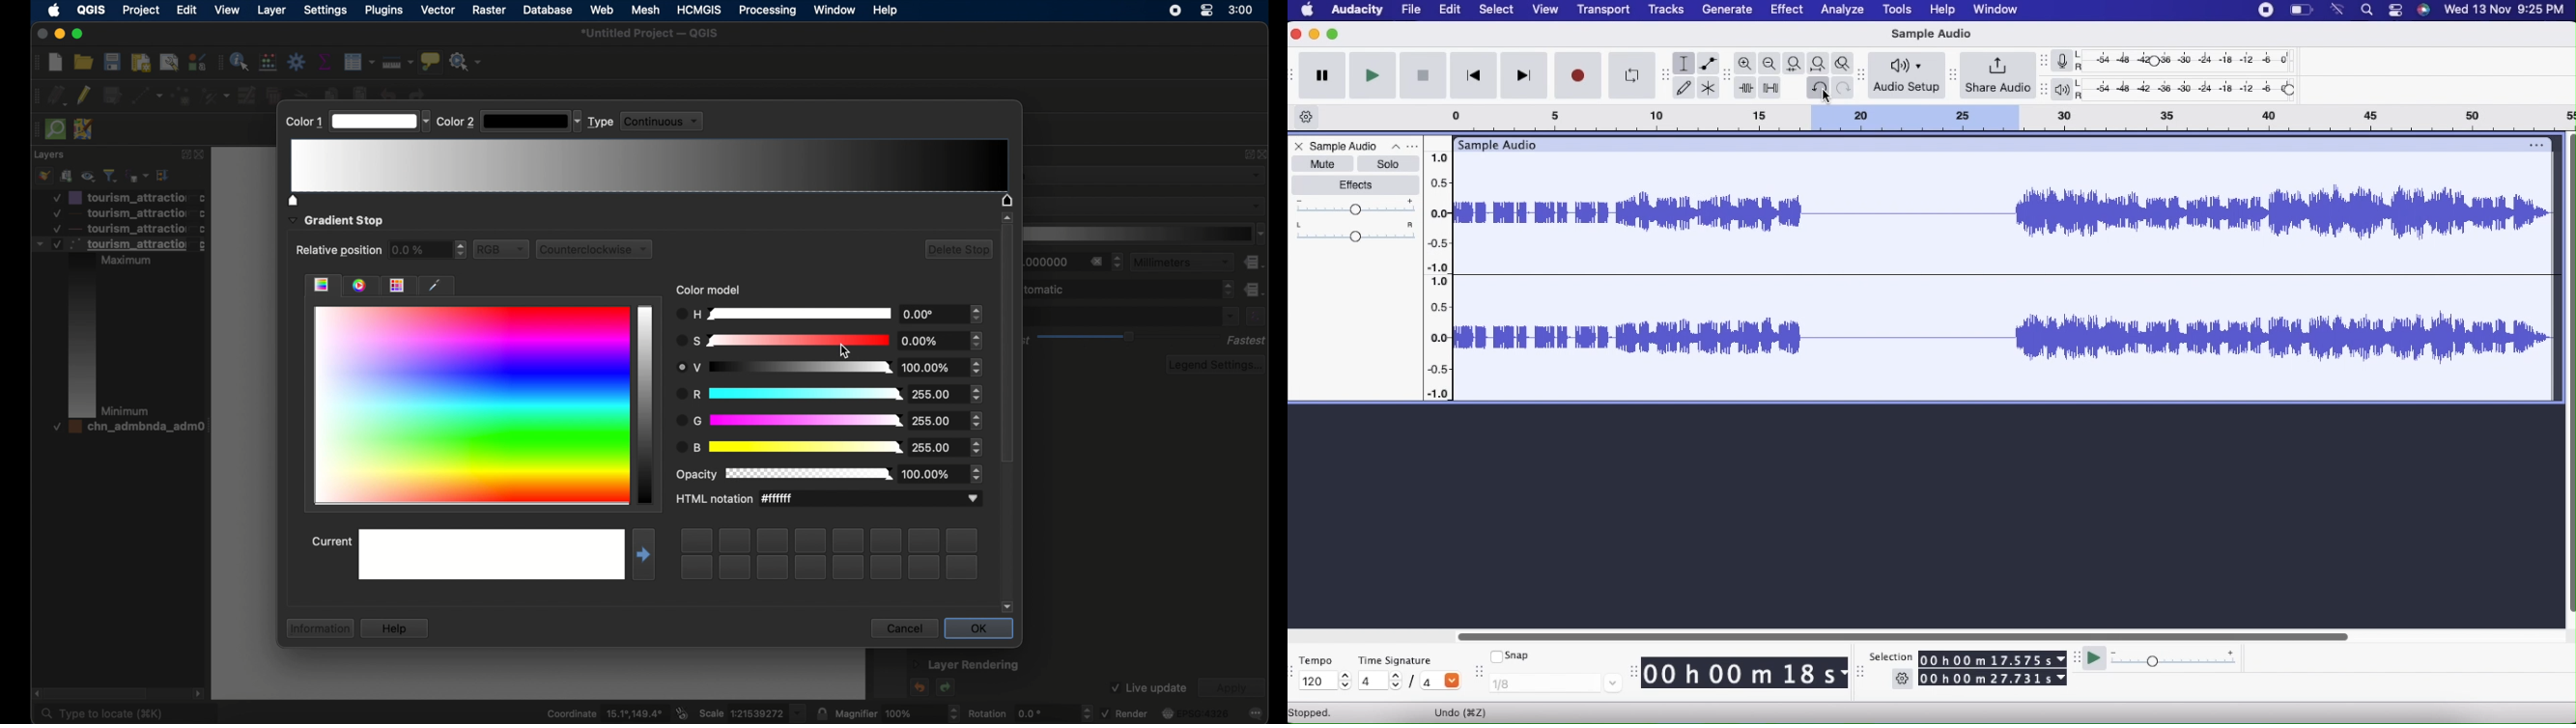 Image resolution: width=2576 pixels, height=728 pixels. I want to click on Slider, so click(1901, 635).